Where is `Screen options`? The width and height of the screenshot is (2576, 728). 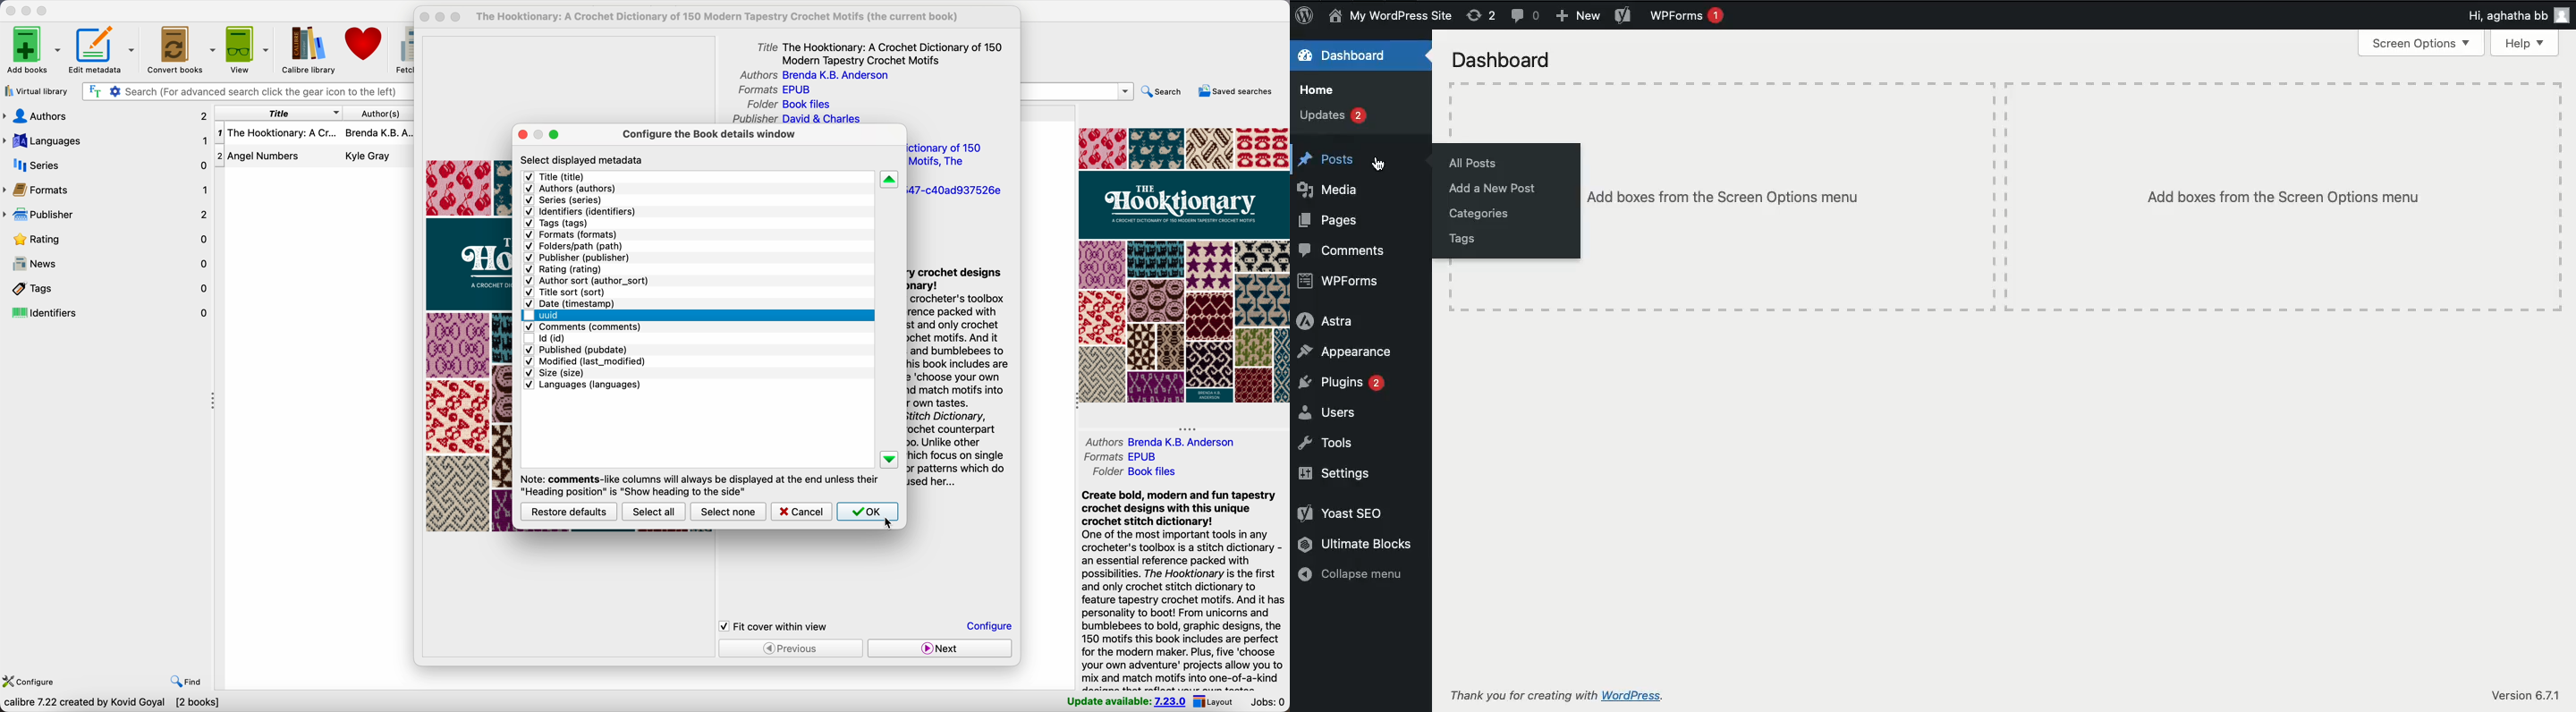 Screen options is located at coordinates (2422, 46).